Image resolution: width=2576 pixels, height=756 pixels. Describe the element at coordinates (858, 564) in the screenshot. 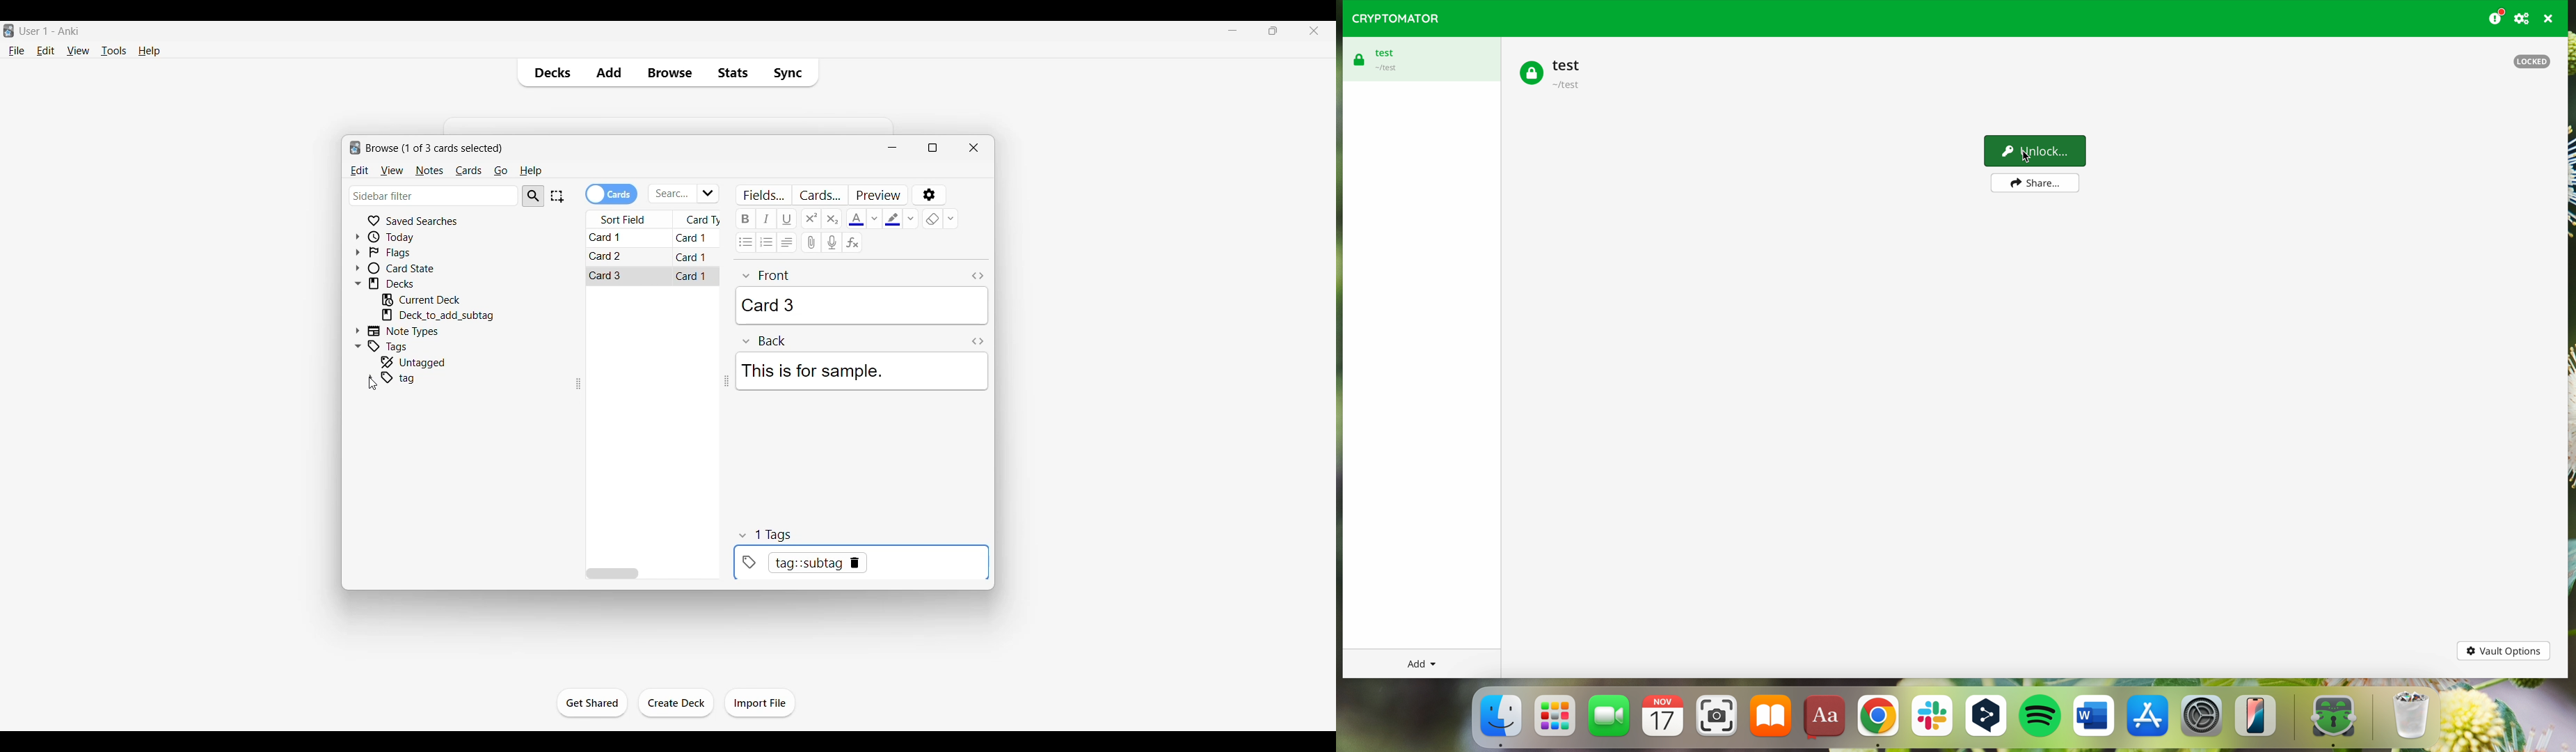

I see `tag::subtag` at that location.